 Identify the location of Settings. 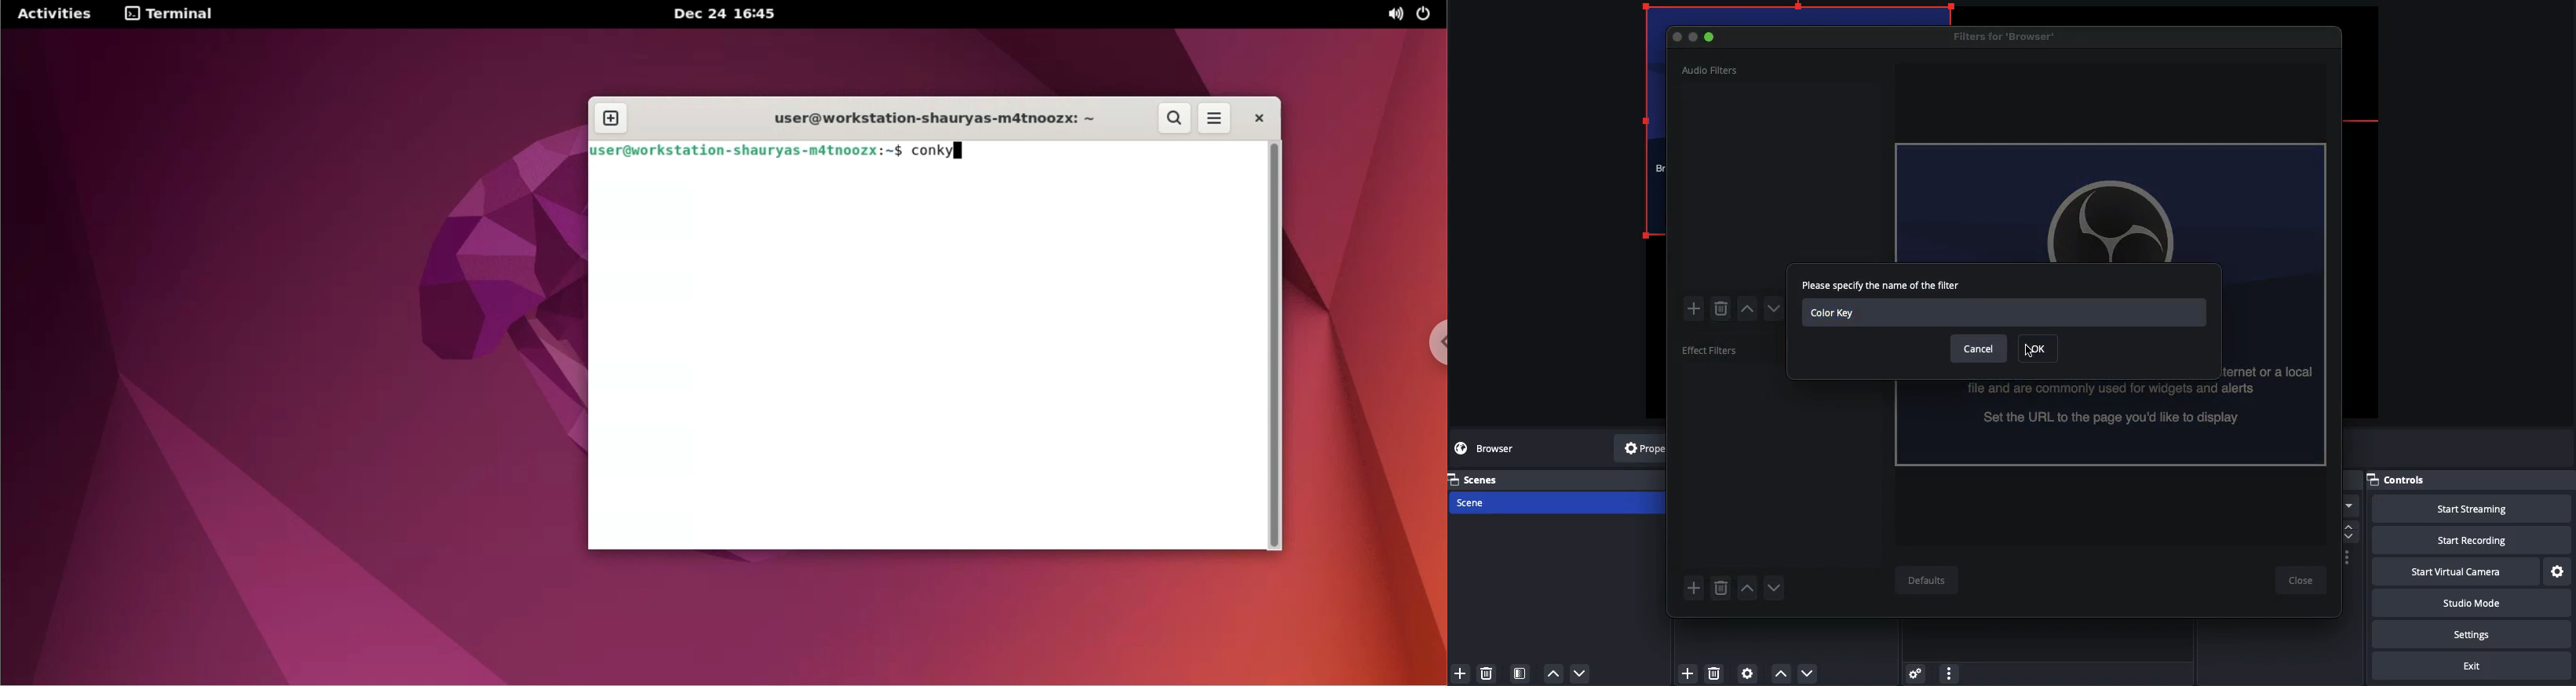
(2468, 634).